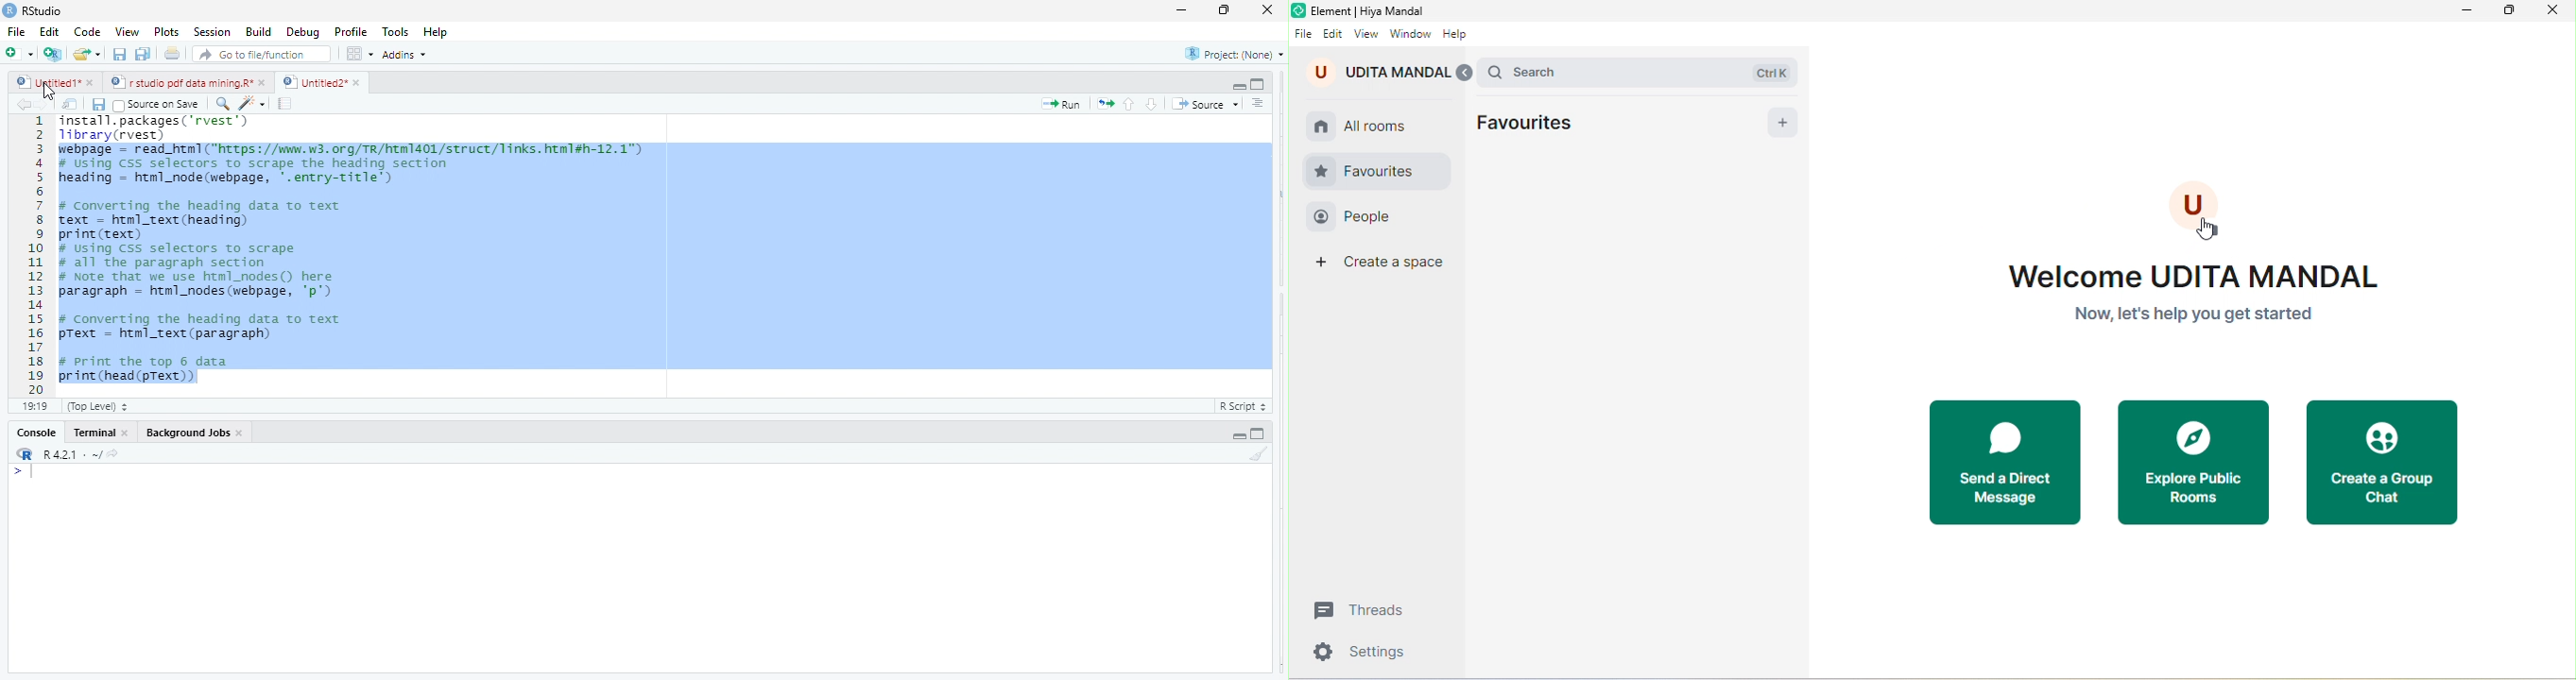 The height and width of the screenshot is (700, 2576). Describe the element at coordinates (49, 92) in the screenshot. I see `cursor movement` at that location.